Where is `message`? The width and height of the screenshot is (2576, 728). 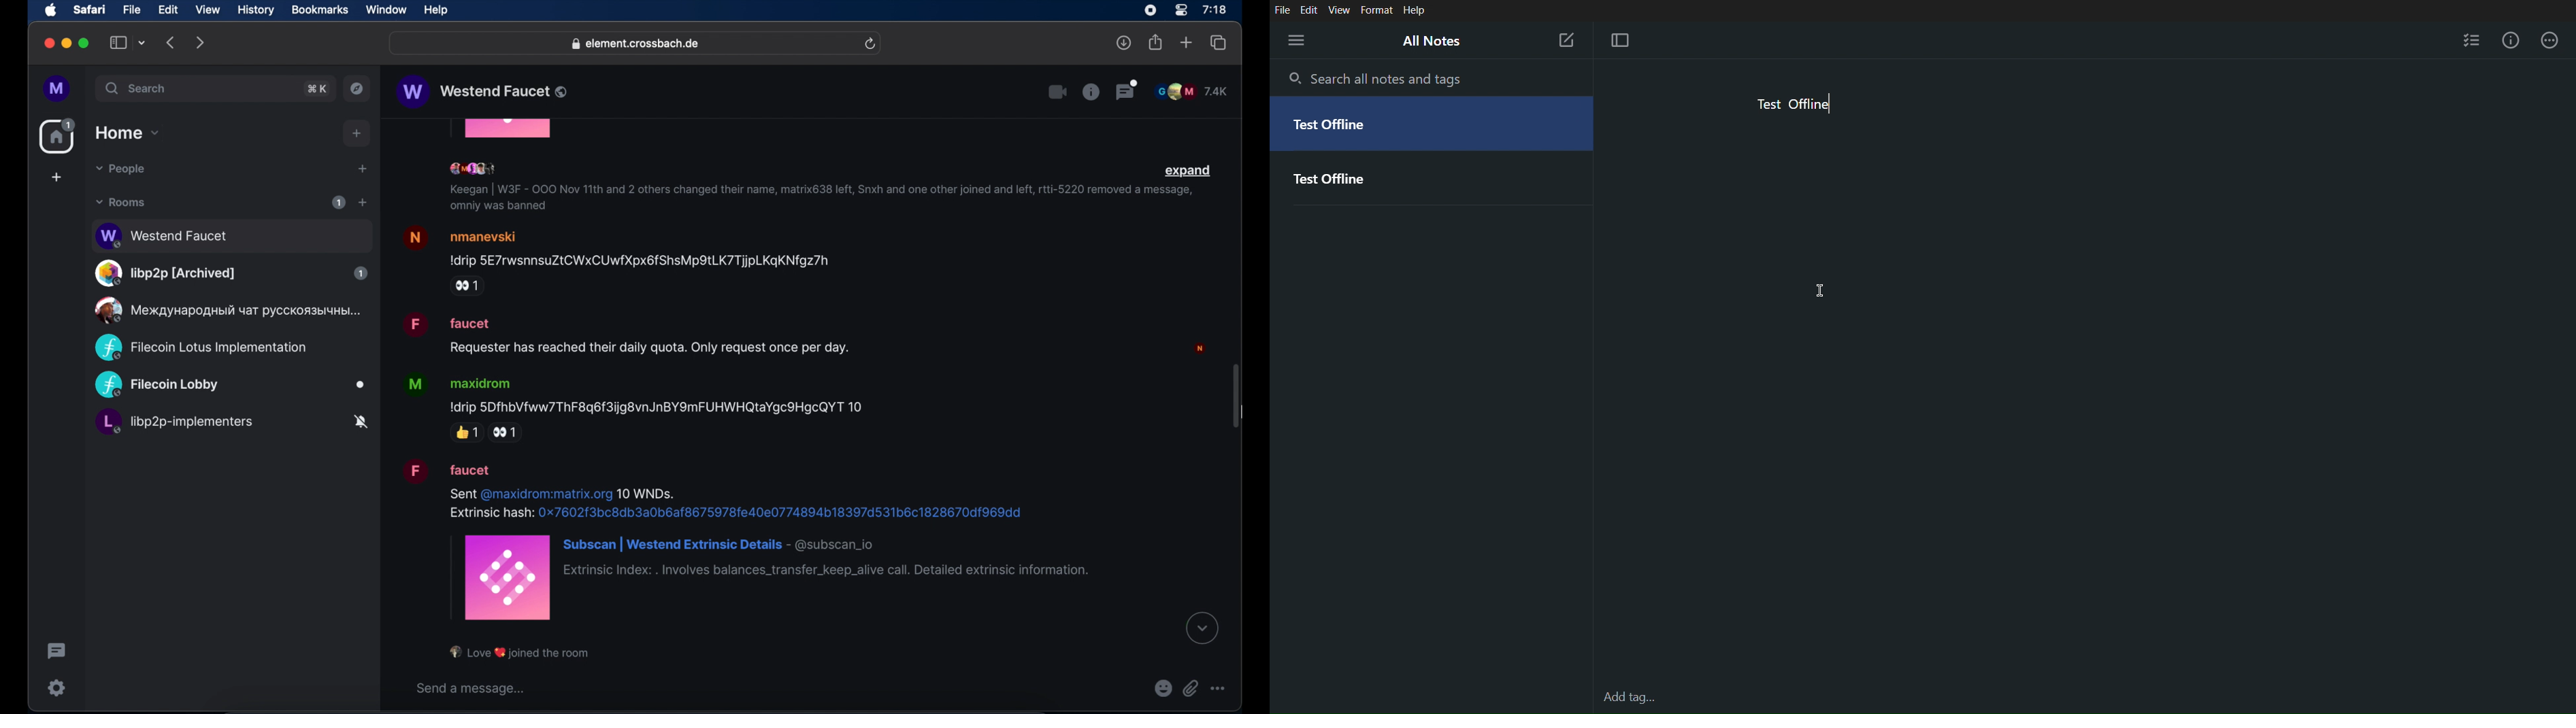 message is located at coordinates (628, 334).